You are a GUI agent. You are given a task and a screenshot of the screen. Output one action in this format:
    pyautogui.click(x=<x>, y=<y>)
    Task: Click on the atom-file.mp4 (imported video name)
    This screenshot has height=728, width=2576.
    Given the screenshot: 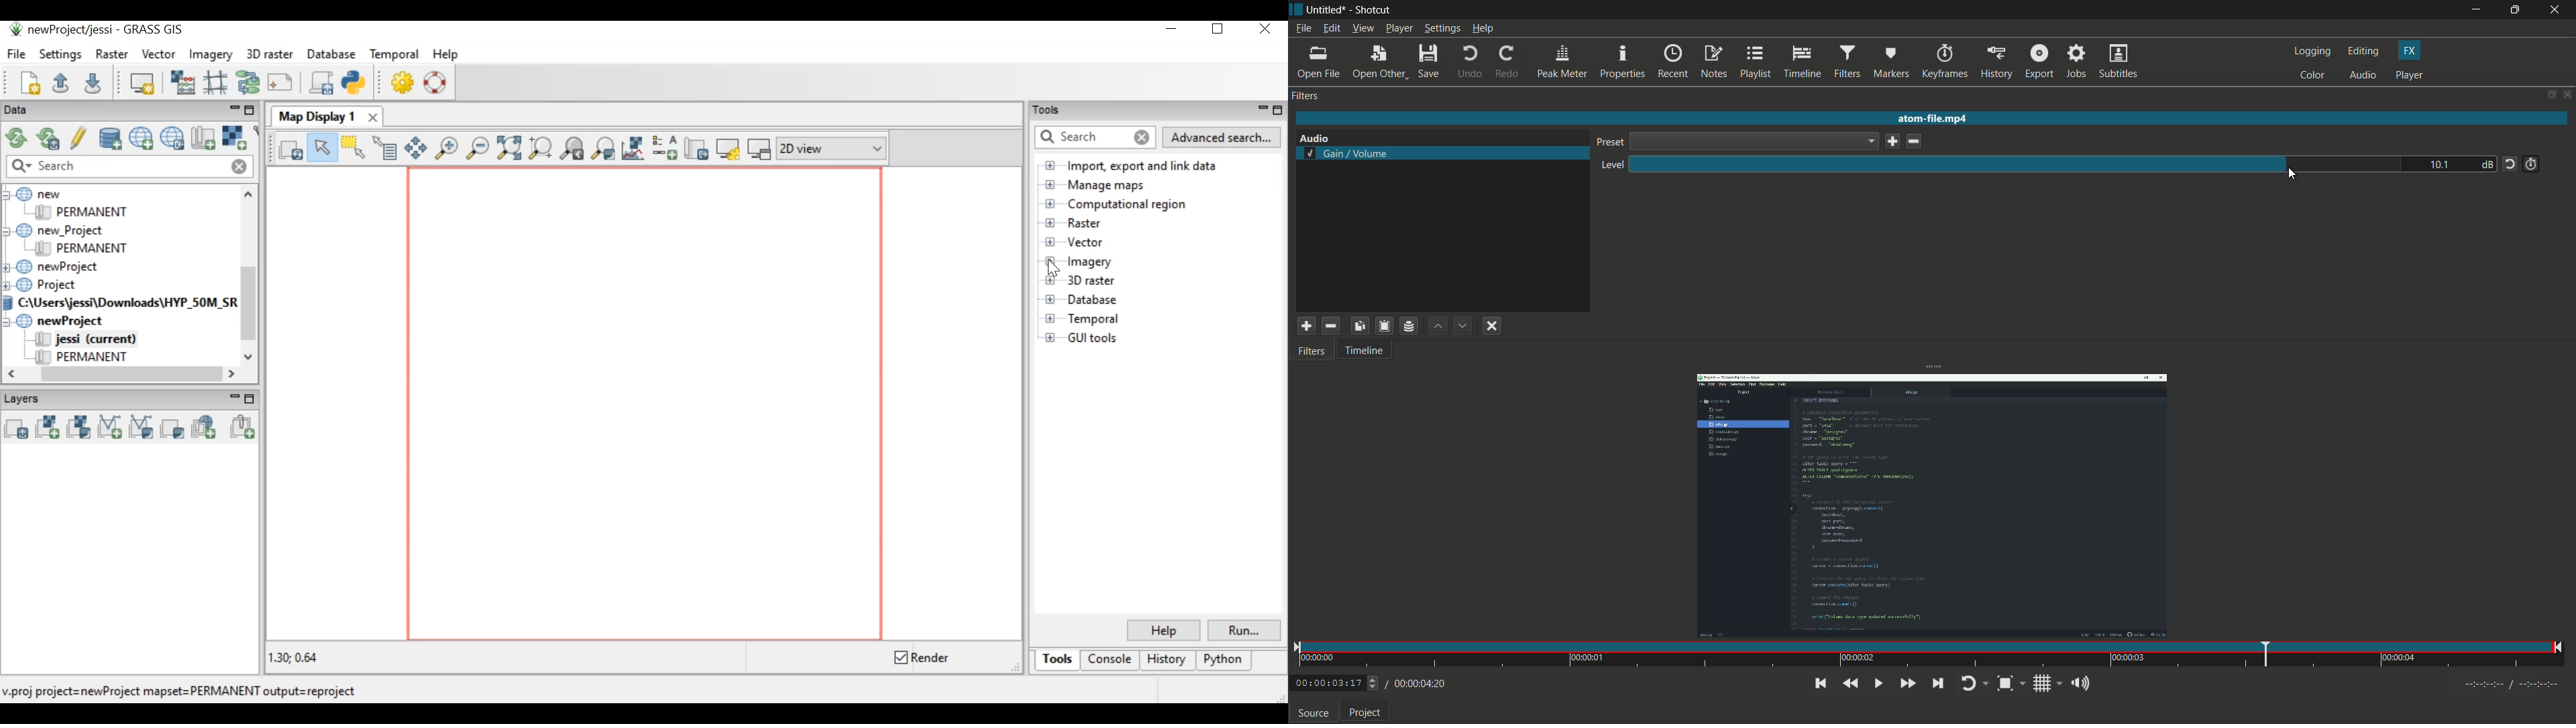 What is the action you would take?
    pyautogui.click(x=1935, y=119)
    